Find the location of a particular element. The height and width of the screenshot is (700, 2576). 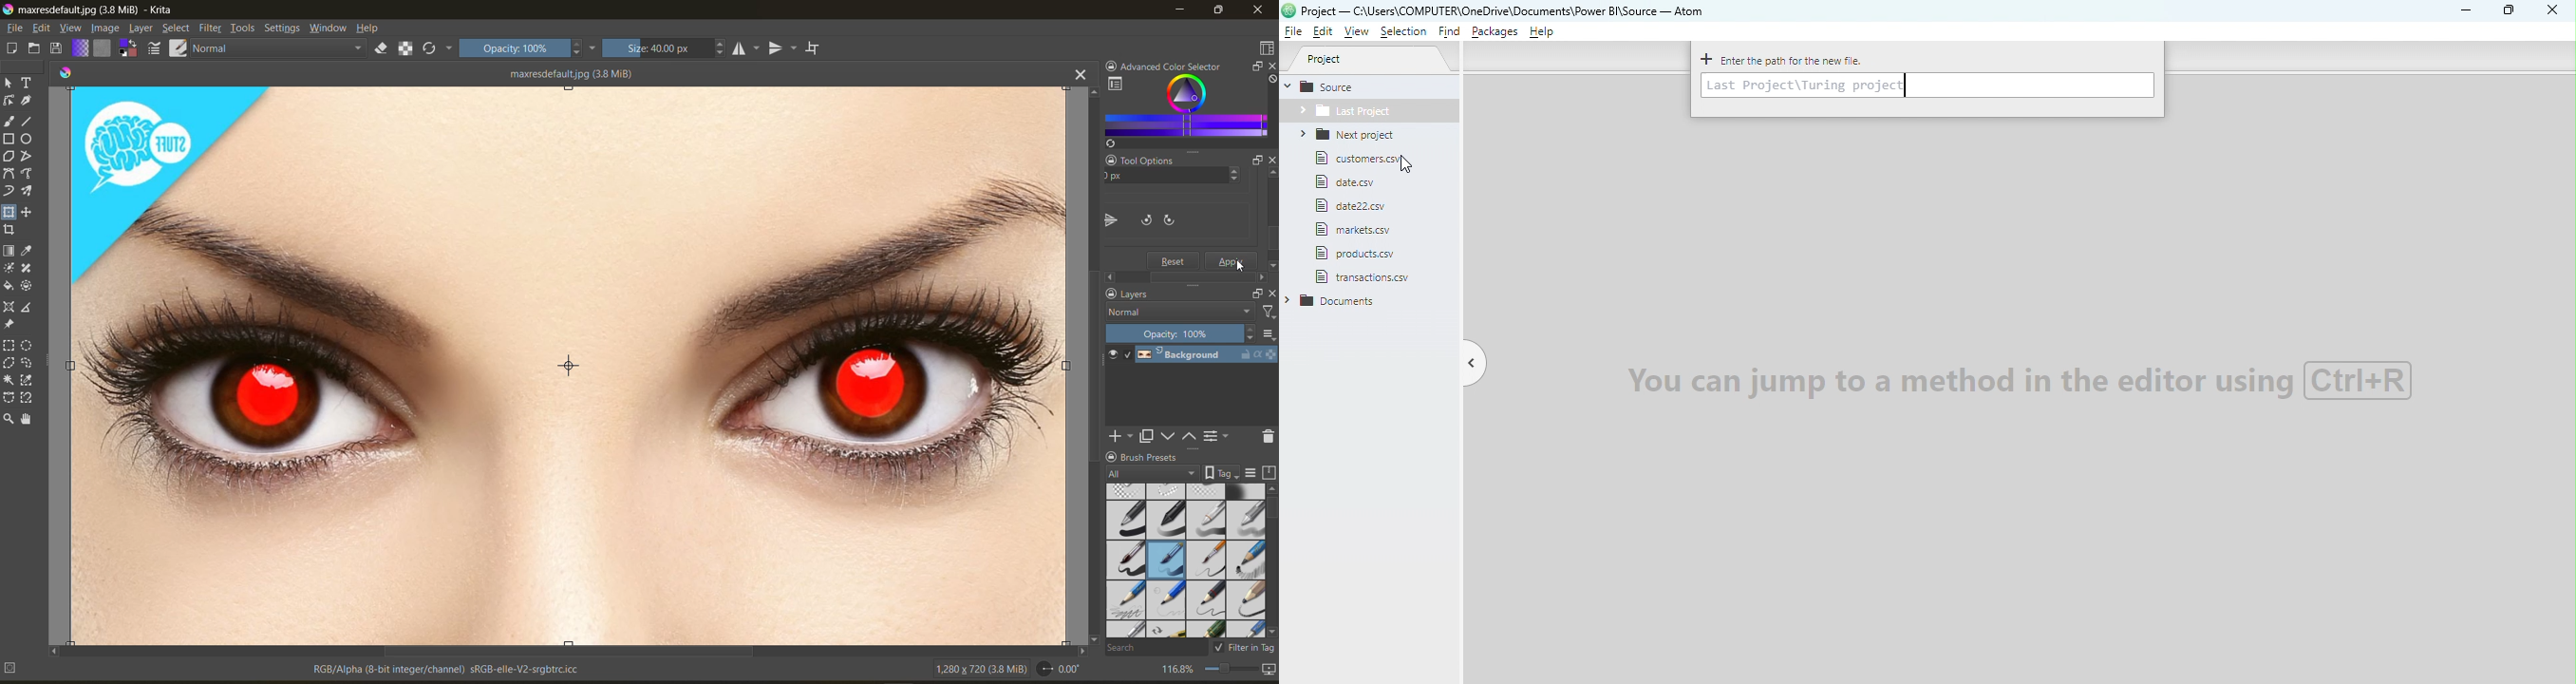

tool is located at coordinates (8, 268).